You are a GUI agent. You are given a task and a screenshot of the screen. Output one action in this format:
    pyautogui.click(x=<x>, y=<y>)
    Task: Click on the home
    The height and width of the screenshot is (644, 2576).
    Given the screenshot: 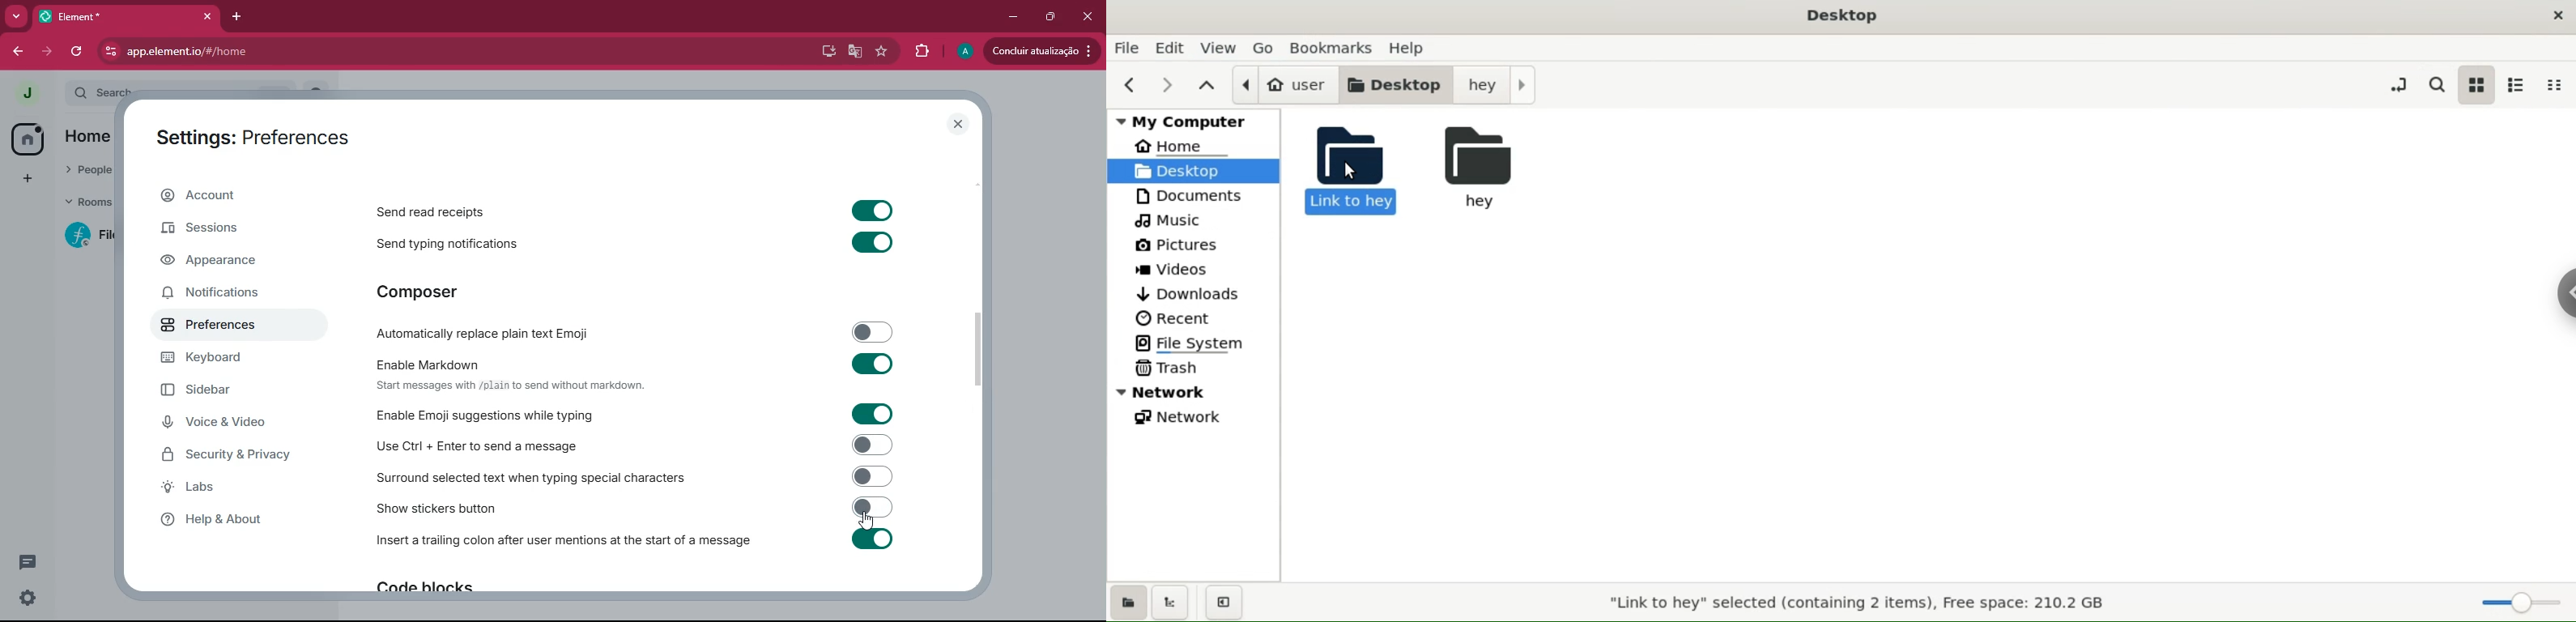 What is the action you would take?
    pyautogui.click(x=28, y=138)
    